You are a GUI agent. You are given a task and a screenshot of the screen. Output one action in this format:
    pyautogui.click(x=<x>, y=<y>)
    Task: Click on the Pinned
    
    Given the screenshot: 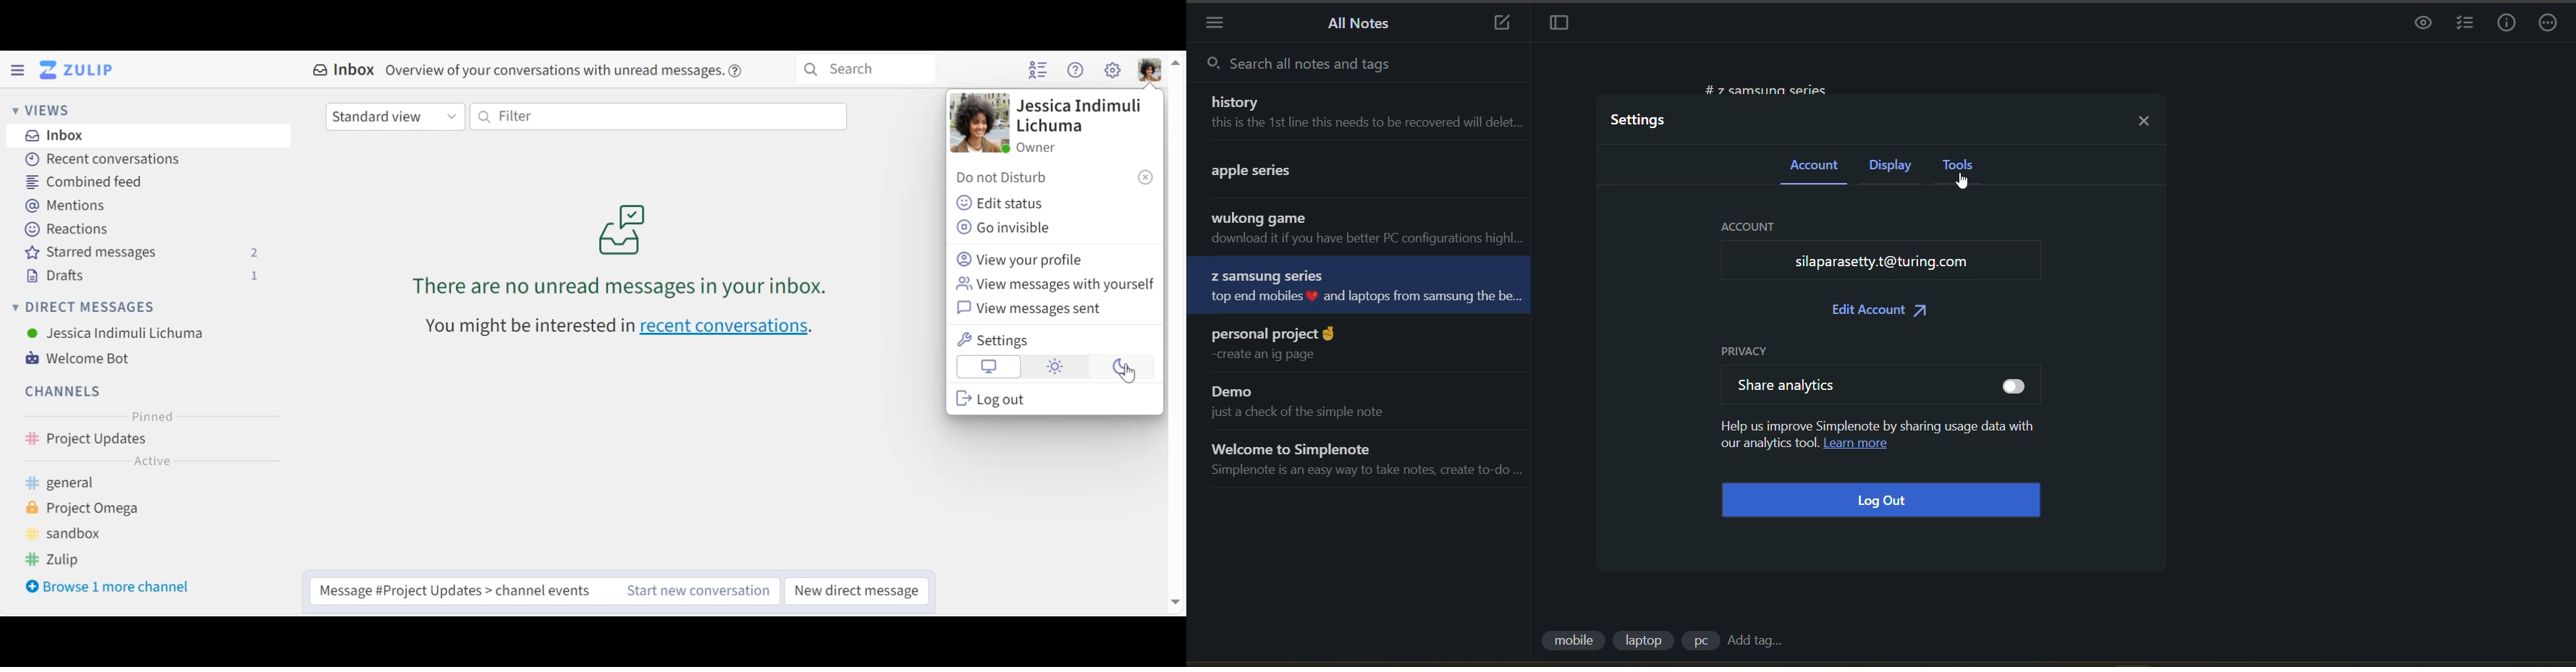 What is the action you would take?
    pyautogui.click(x=151, y=418)
    